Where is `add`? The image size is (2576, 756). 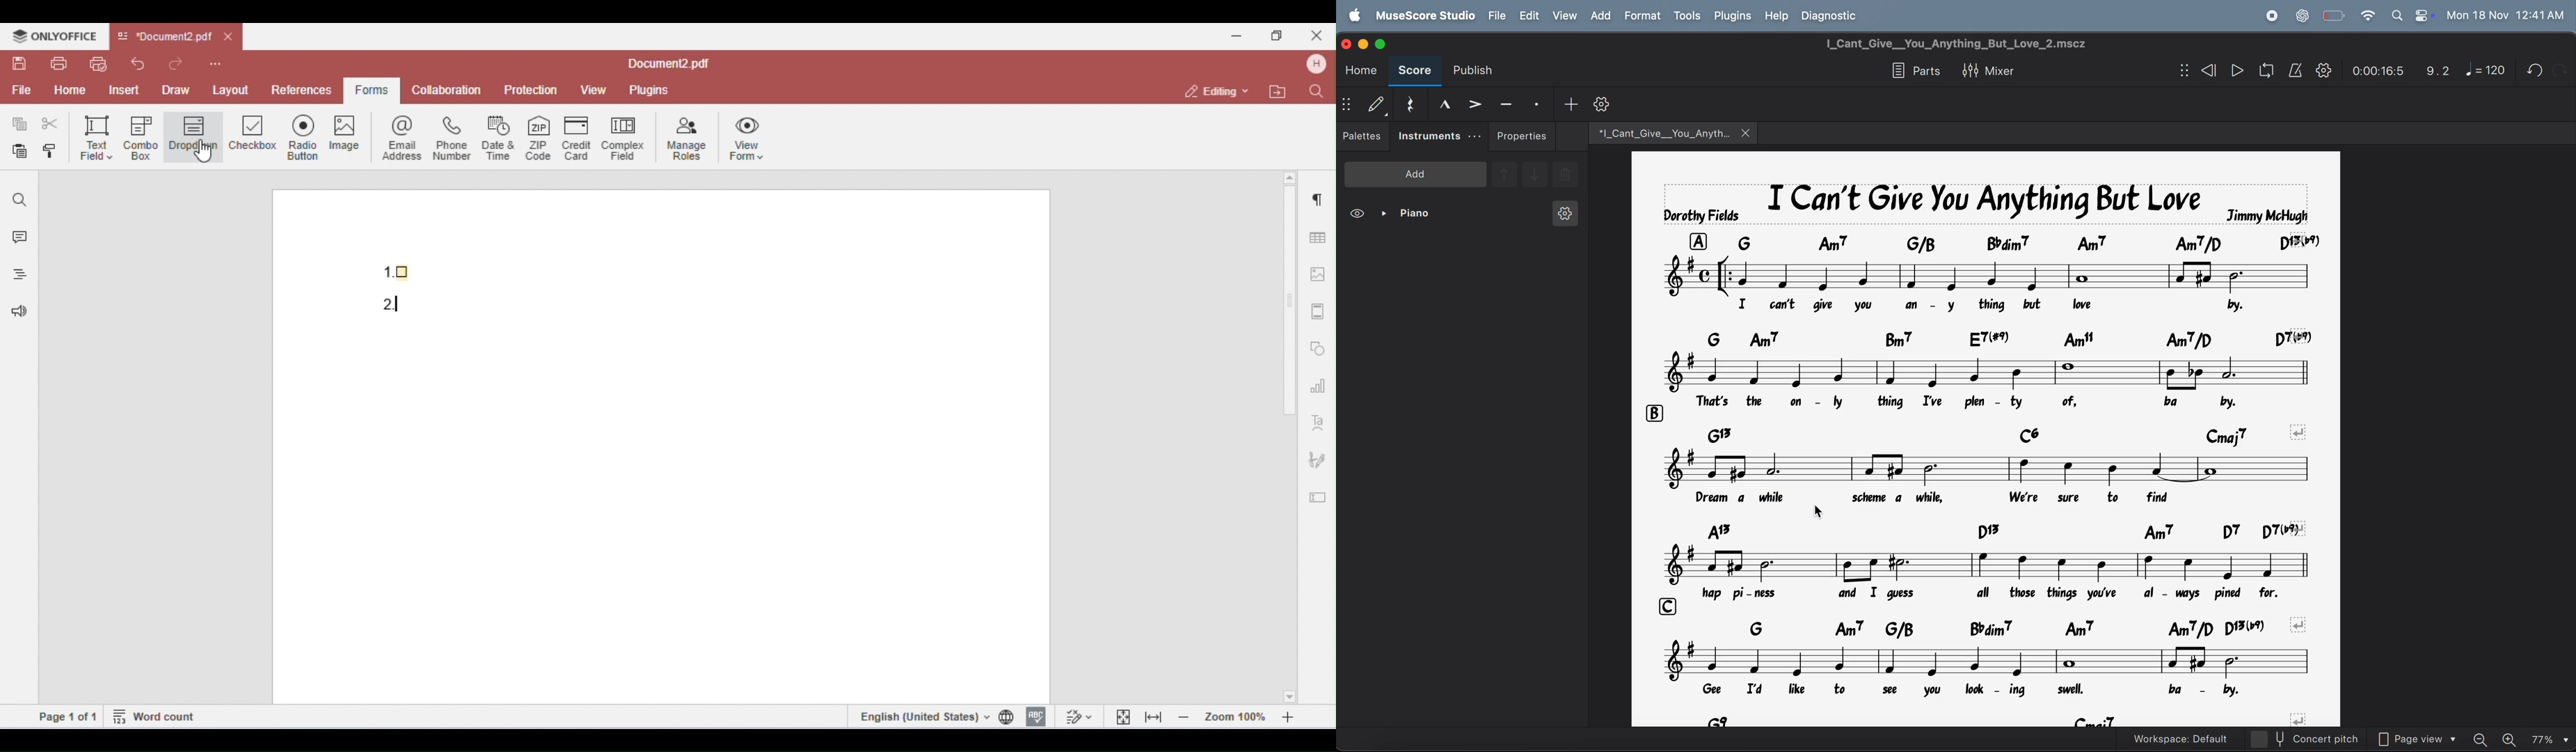 add is located at coordinates (1601, 17).